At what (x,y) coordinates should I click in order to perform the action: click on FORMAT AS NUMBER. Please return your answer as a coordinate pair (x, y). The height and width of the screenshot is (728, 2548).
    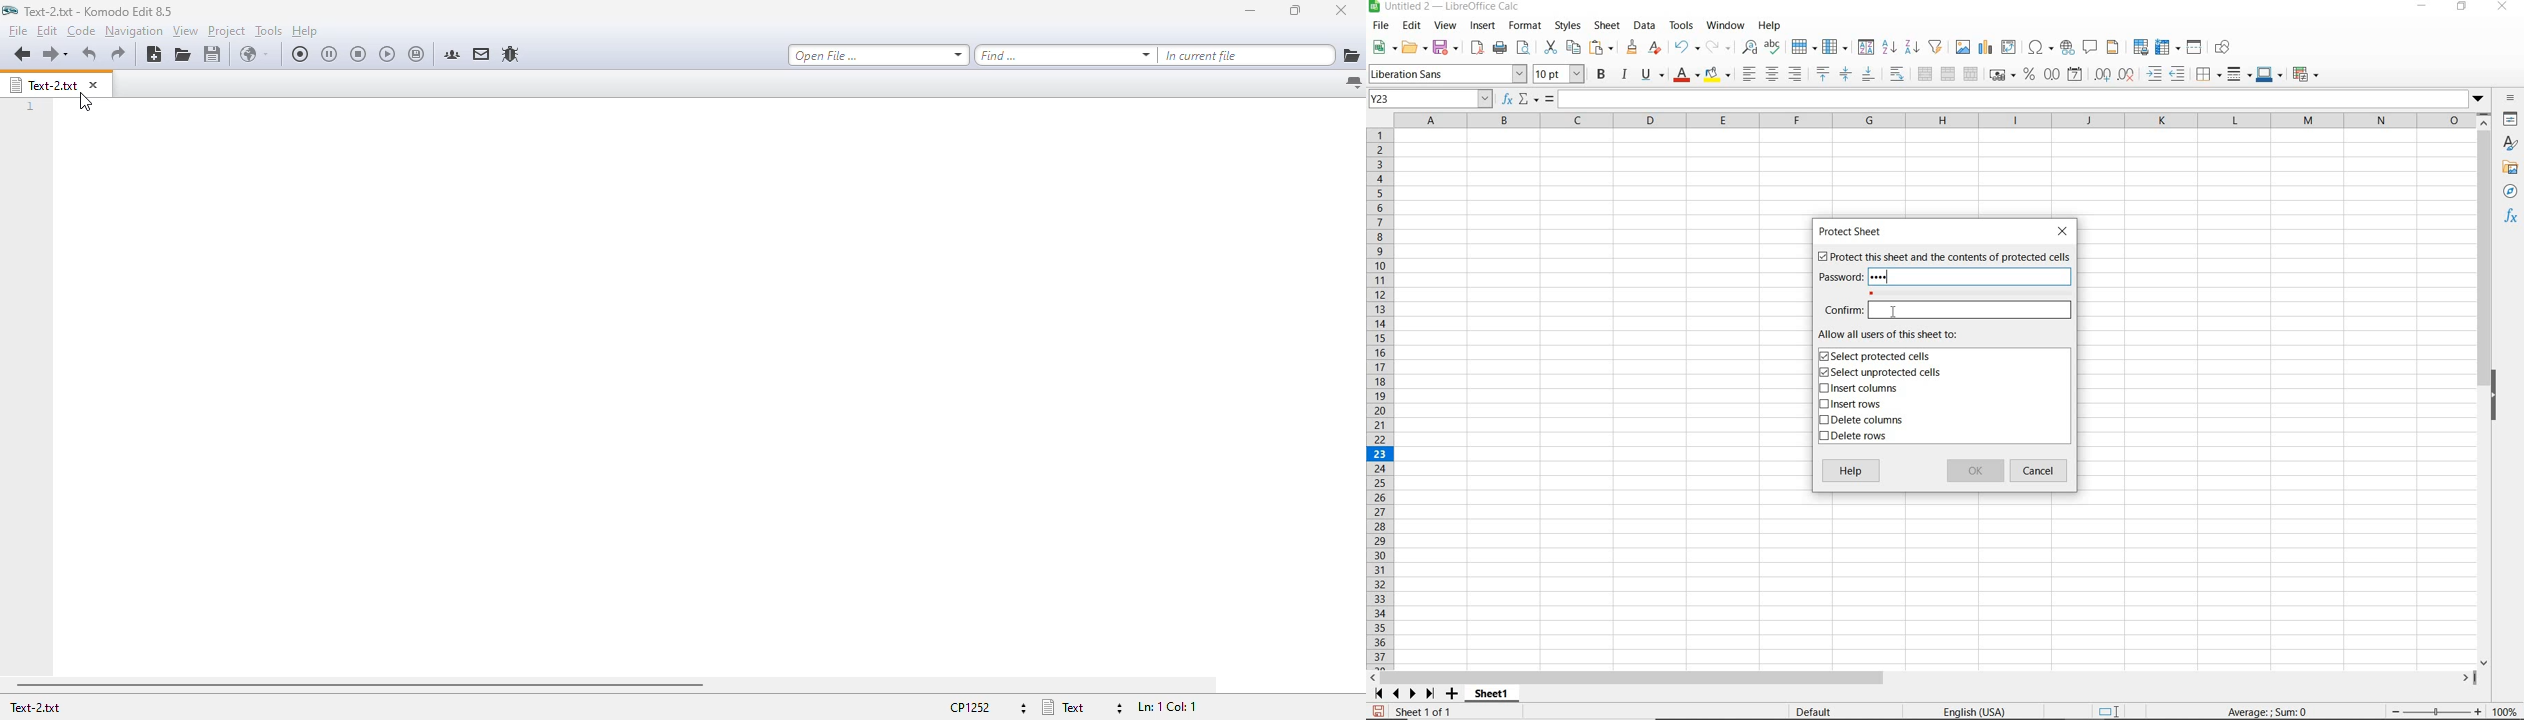
    Looking at the image, I should click on (2053, 74).